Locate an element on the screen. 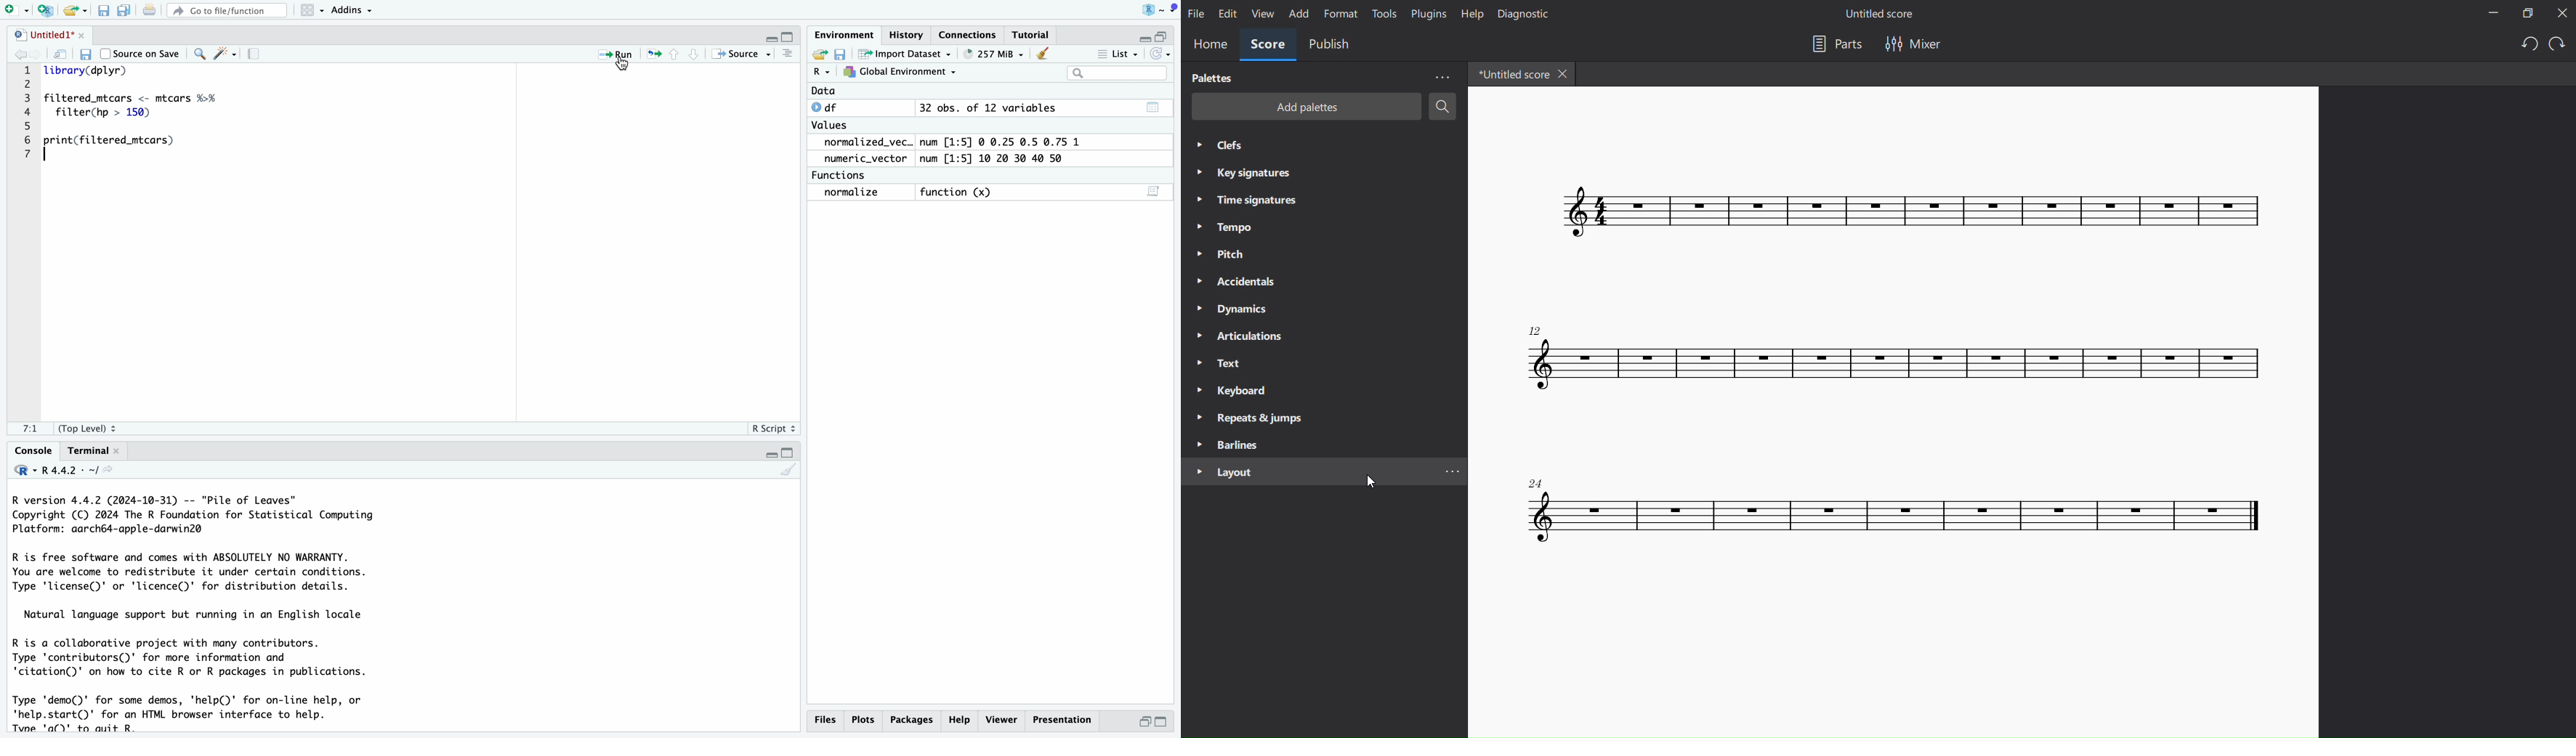  previous section is located at coordinates (677, 55).